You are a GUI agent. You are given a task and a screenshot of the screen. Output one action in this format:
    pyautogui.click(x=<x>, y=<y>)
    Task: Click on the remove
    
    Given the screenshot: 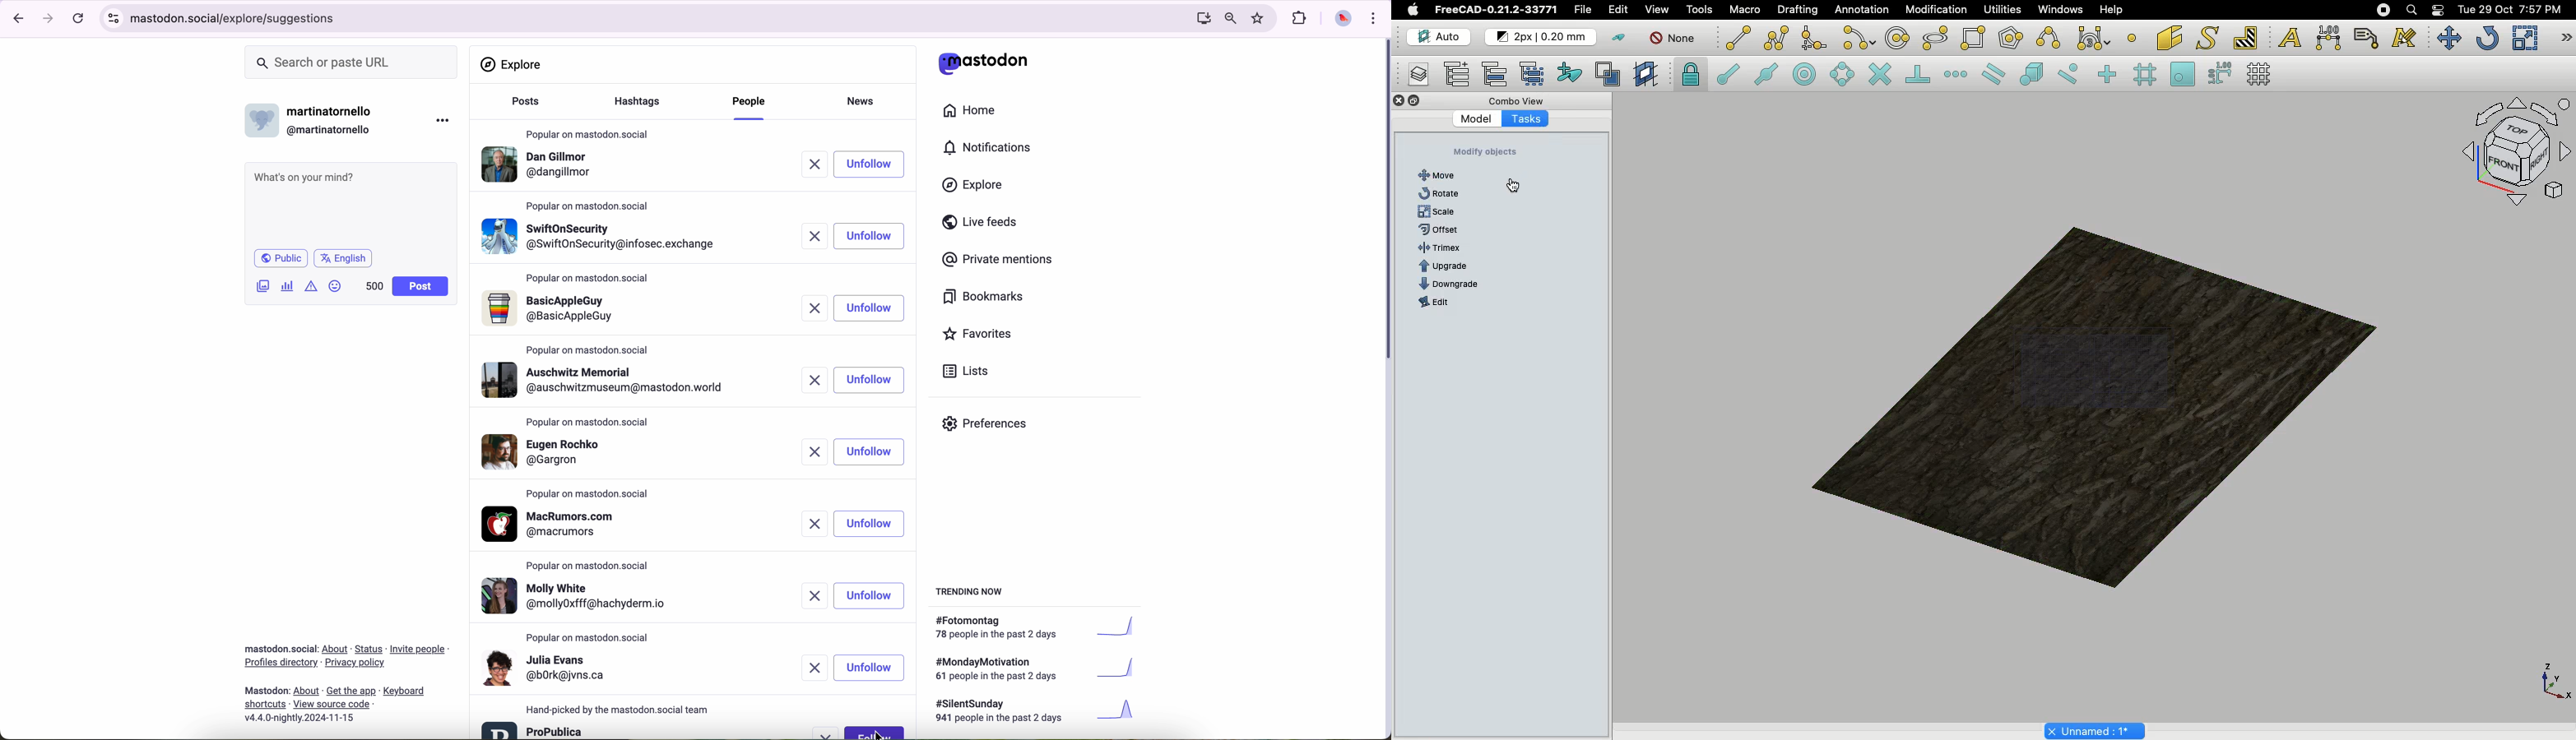 What is the action you would take?
    pyautogui.click(x=814, y=597)
    